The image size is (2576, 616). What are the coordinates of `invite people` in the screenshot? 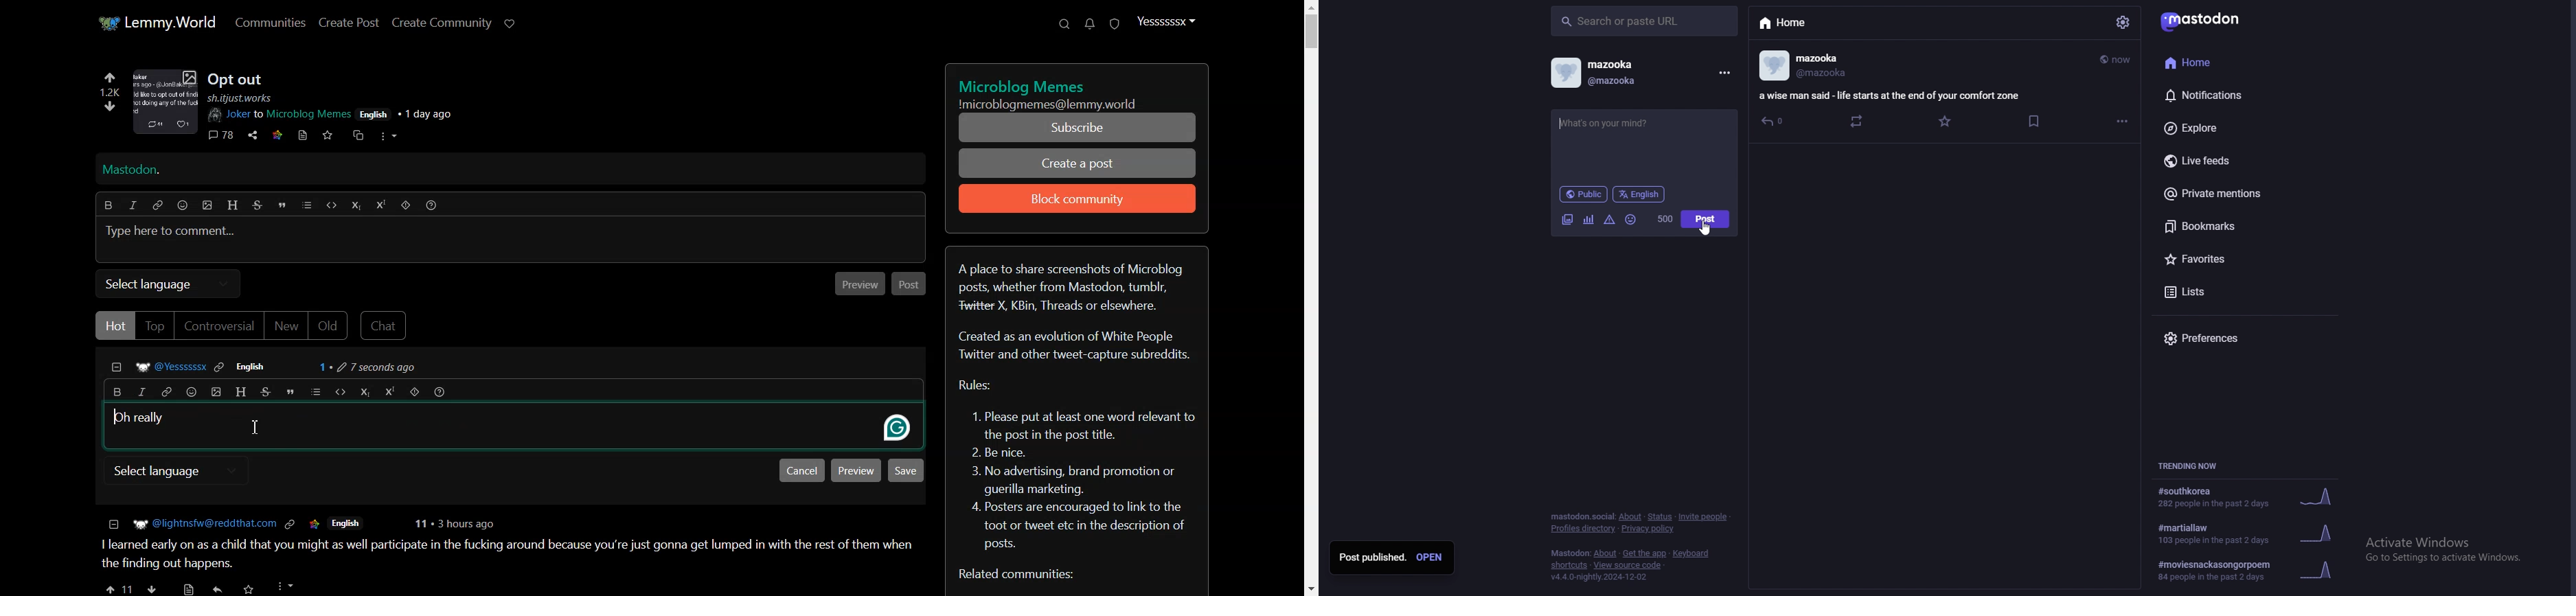 It's located at (1704, 517).